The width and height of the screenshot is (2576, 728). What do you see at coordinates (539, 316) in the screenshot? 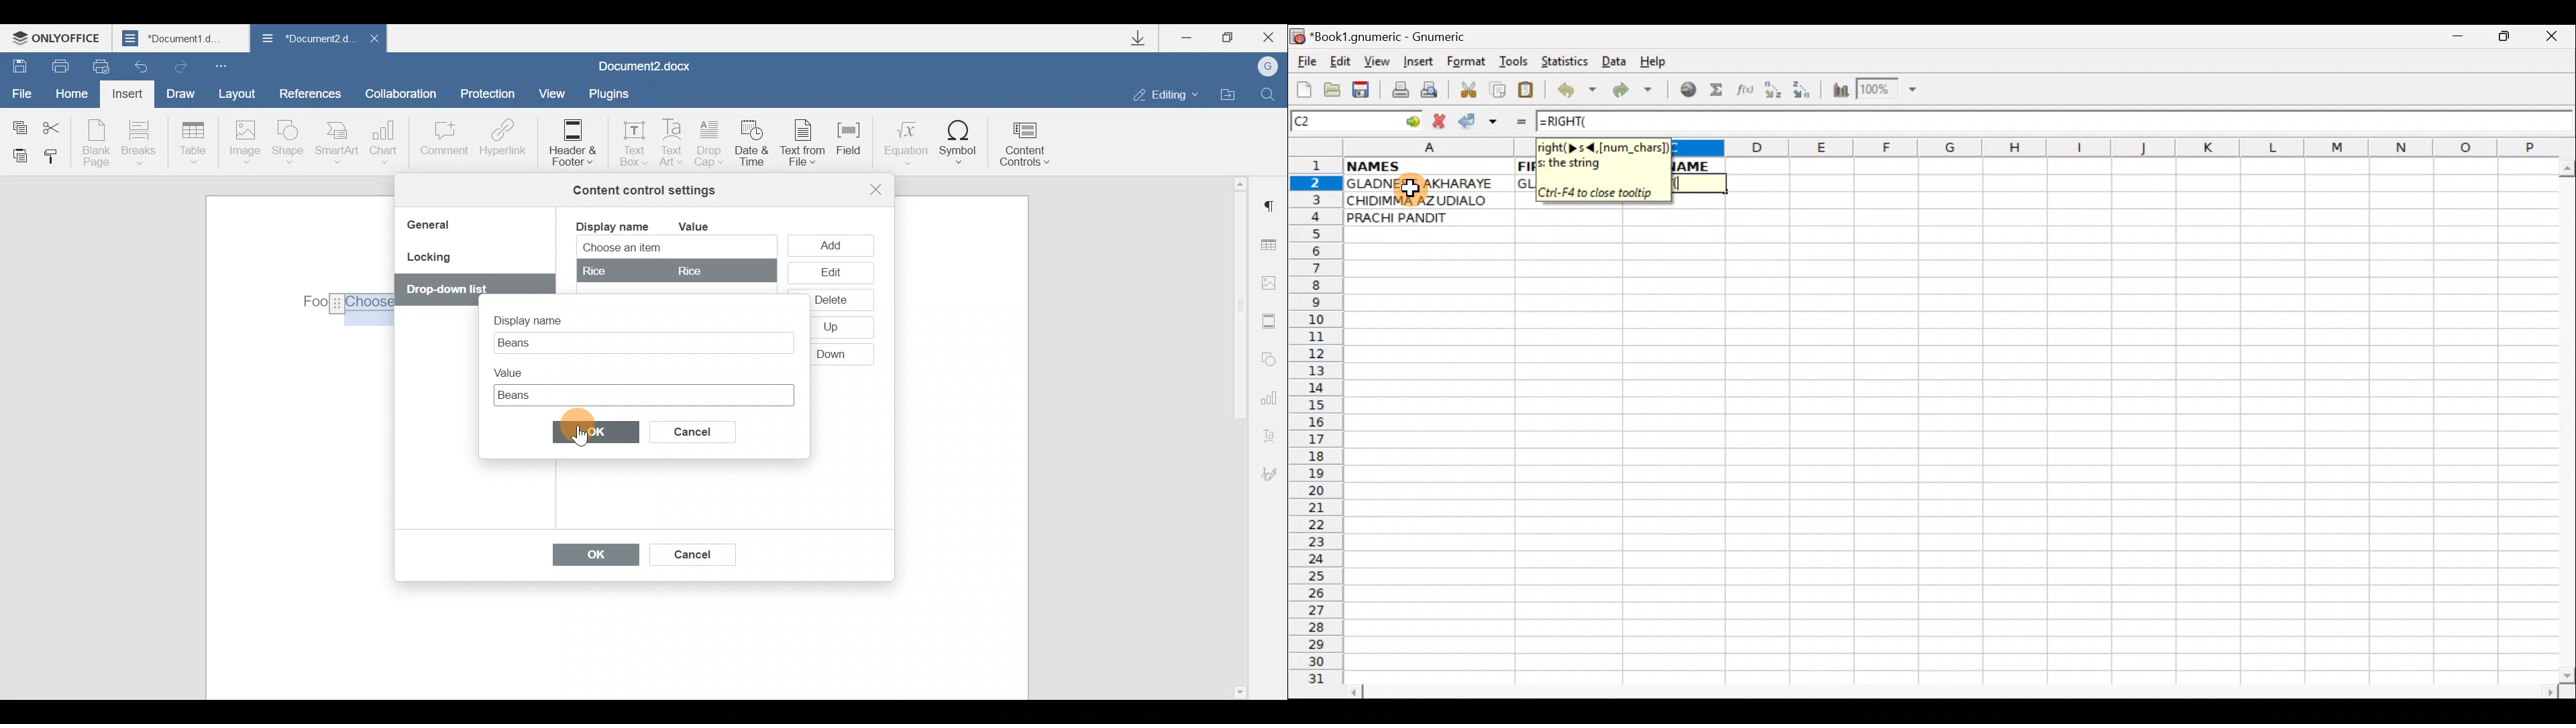
I see `Display name` at bounding box center [539, 316].